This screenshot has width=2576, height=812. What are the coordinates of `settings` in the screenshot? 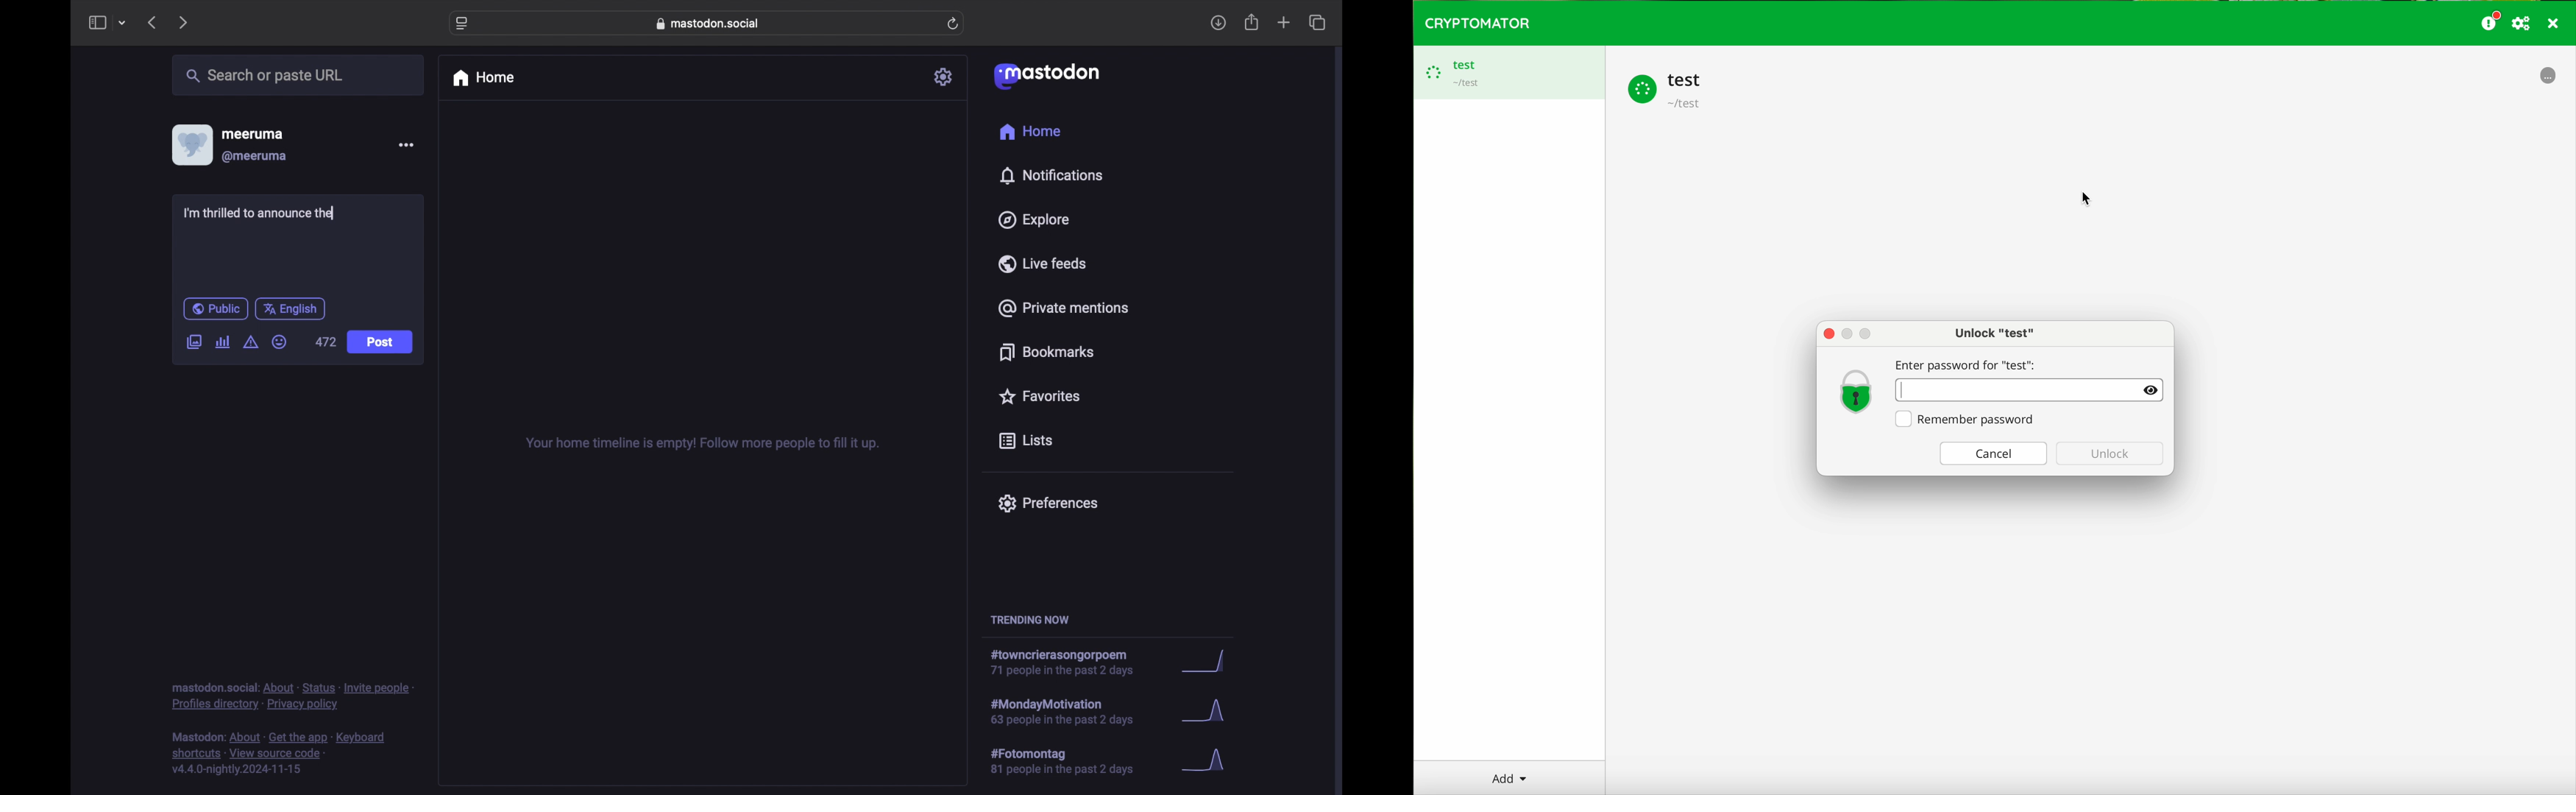 It's located at (944, 77).